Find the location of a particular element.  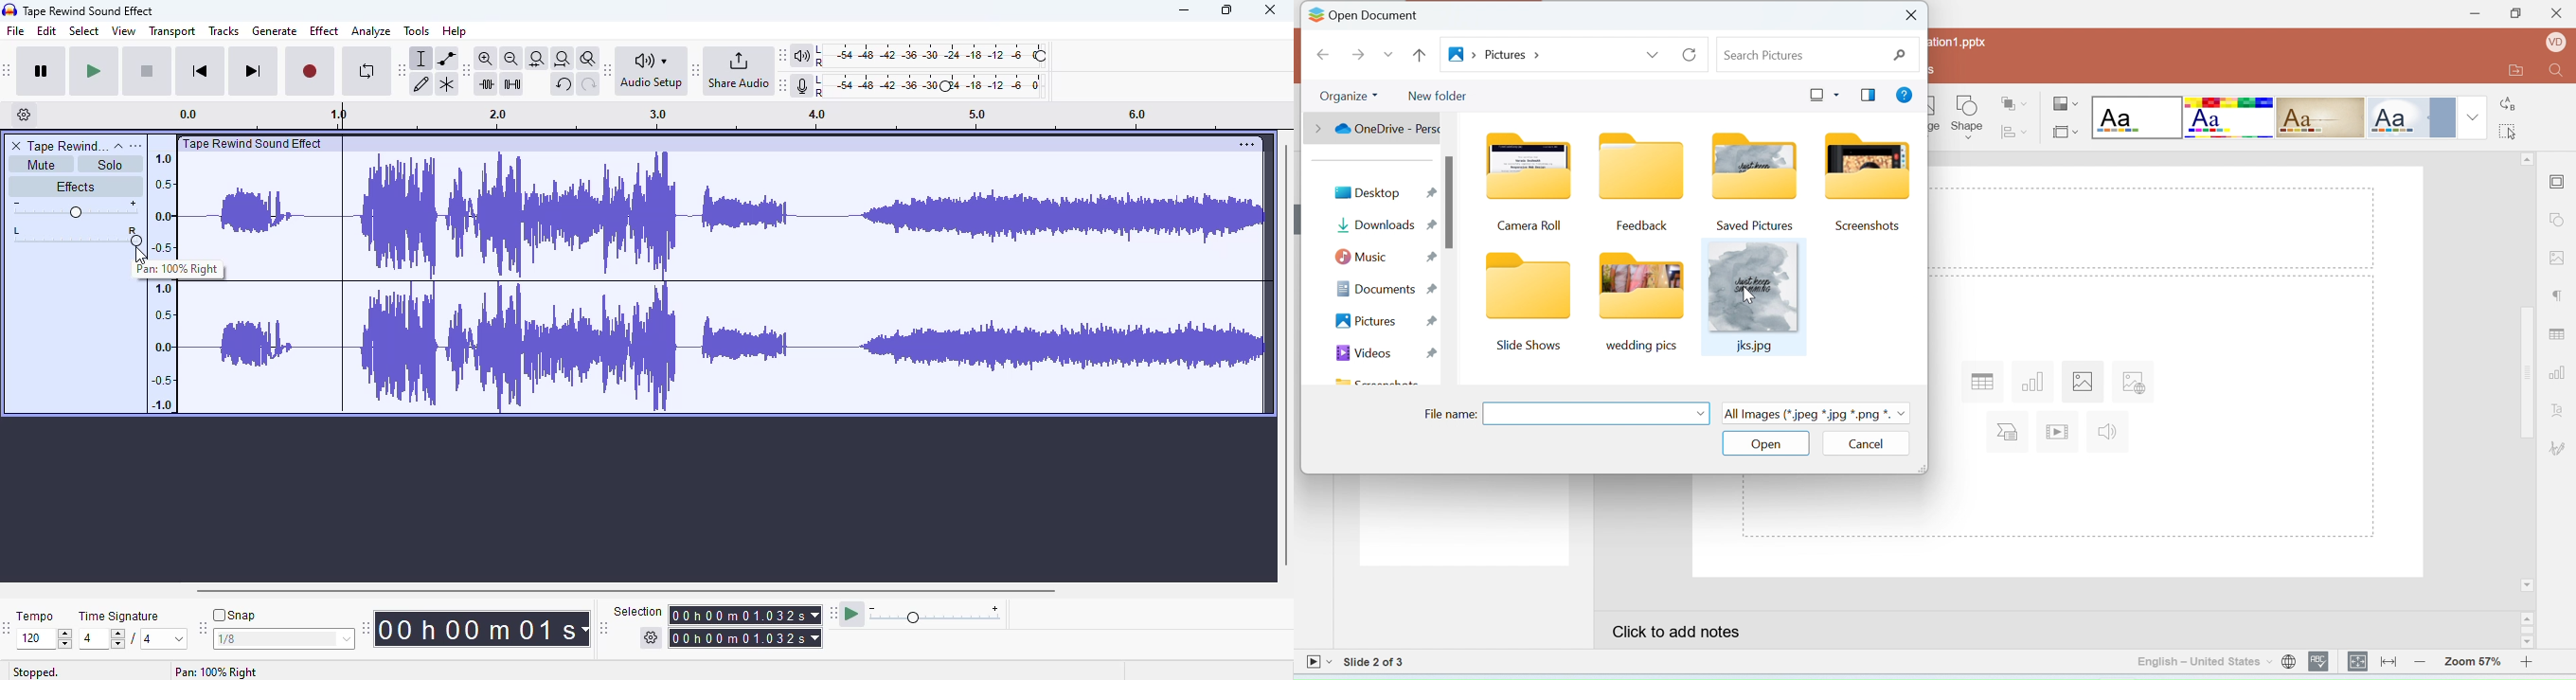

Spell checking is located at coordinates (2320, 661).